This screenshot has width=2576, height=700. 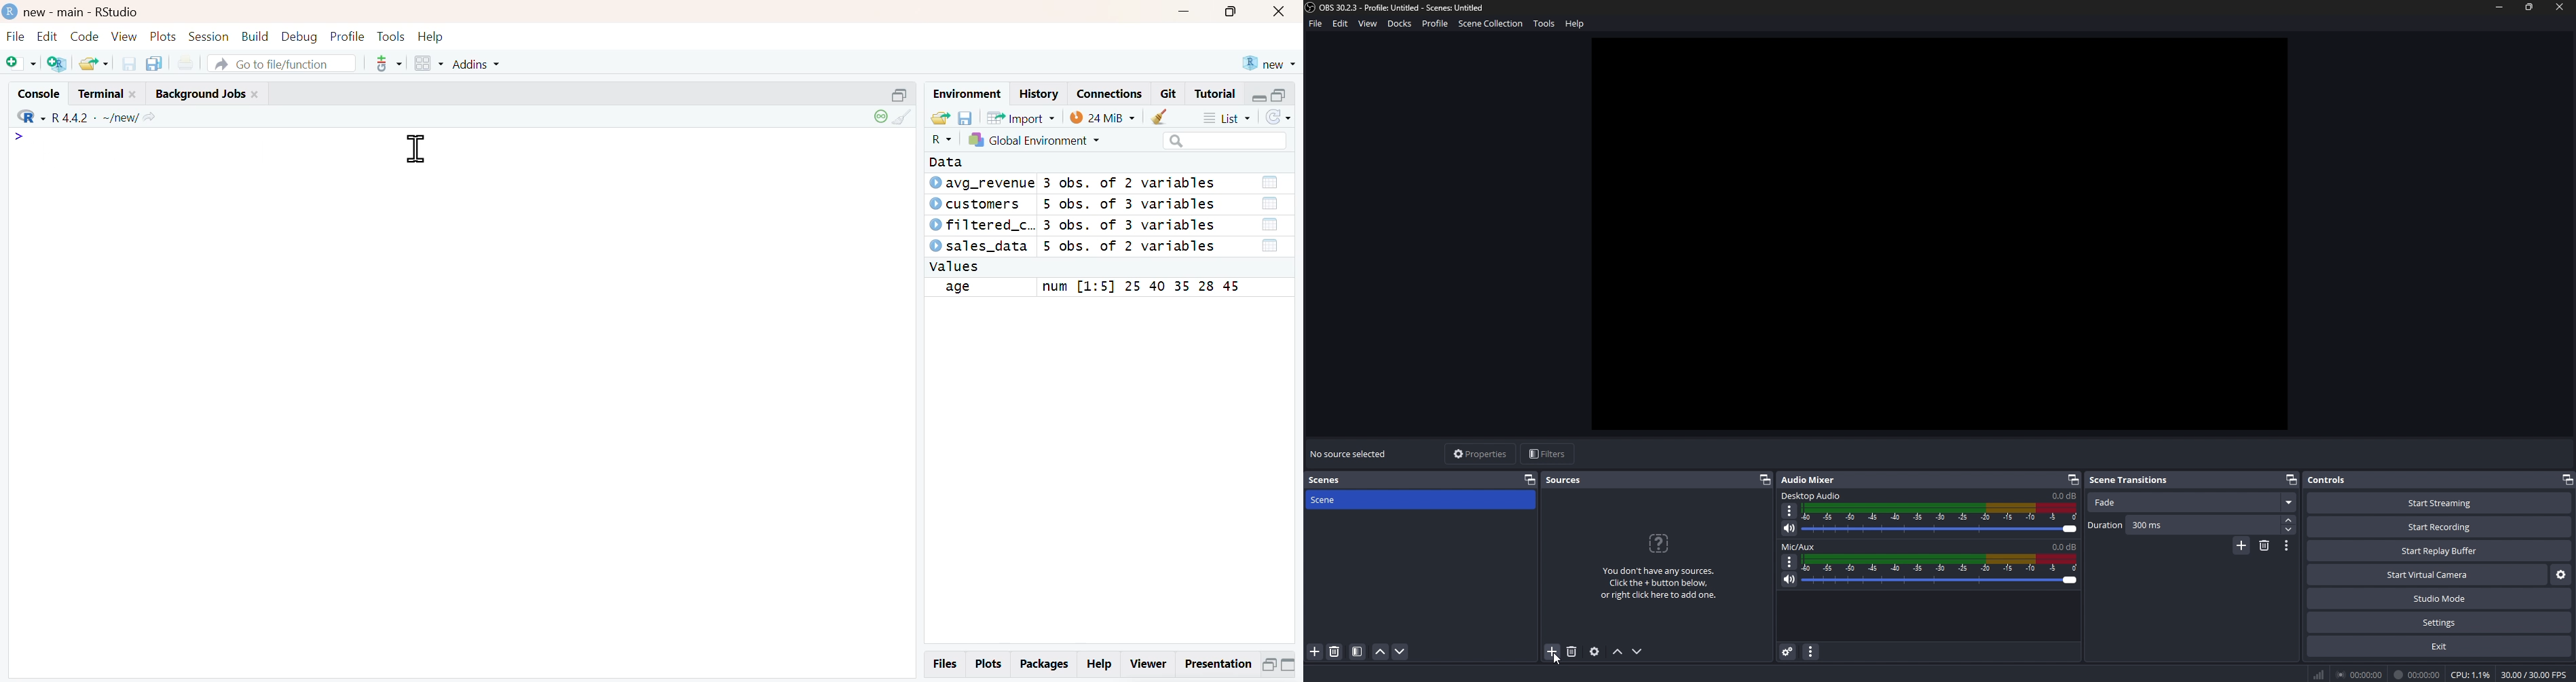 What do you see at coordinates (1350, 453) in the screenshot?
I see `no source selected` at bounding box center [1350, 453].